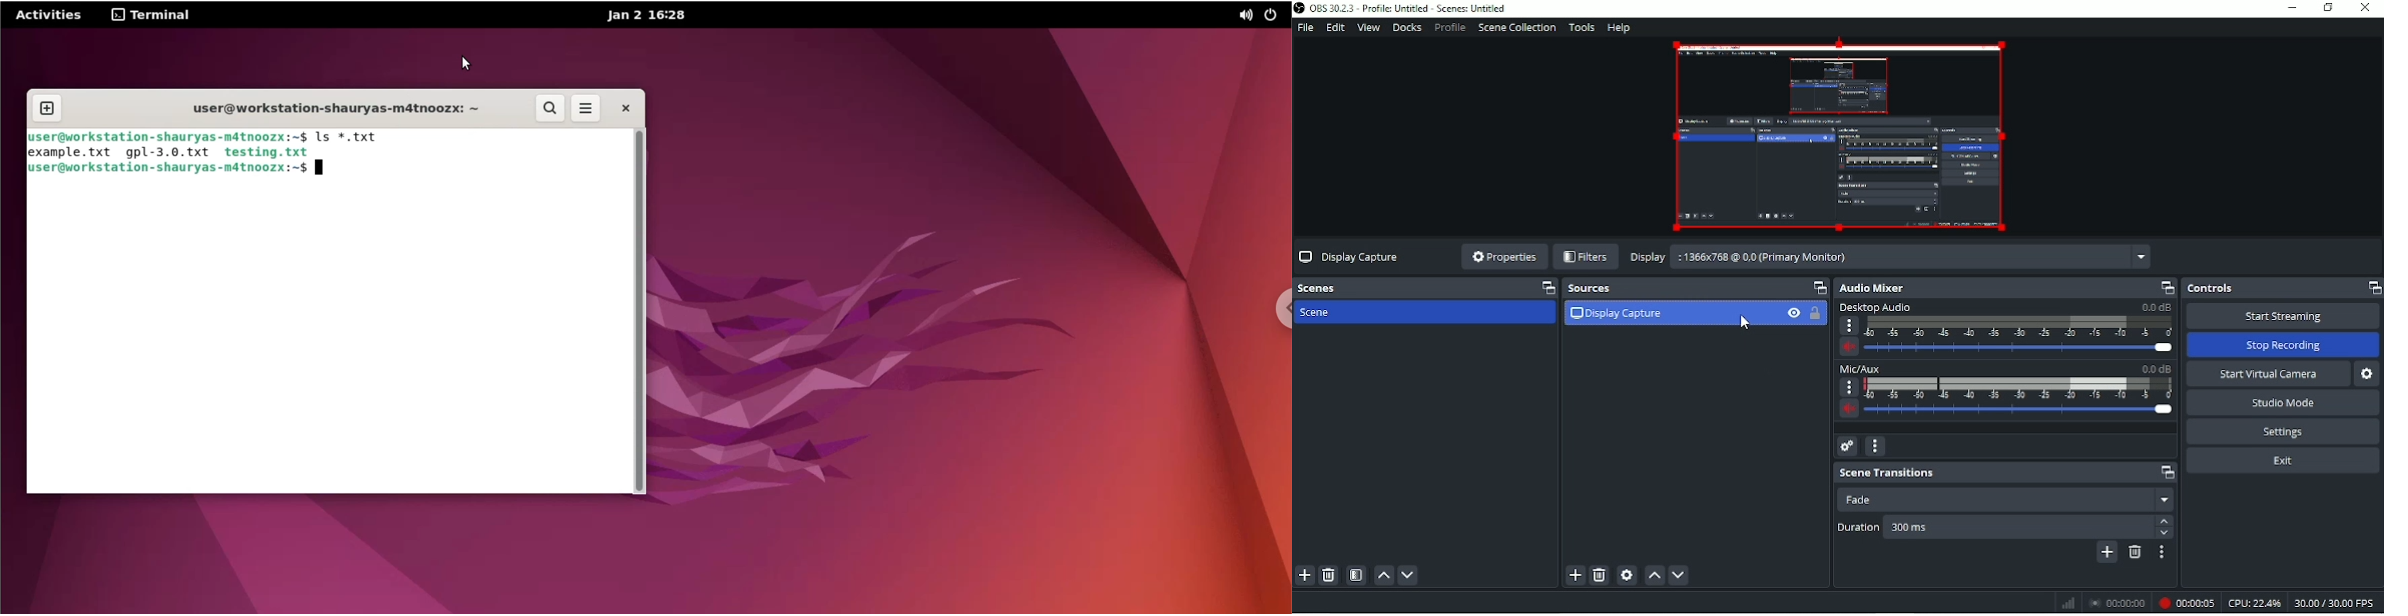  Describe the element at coordinates (1654, 575) in the screenshot. I see `Move source(s) up` at that location.